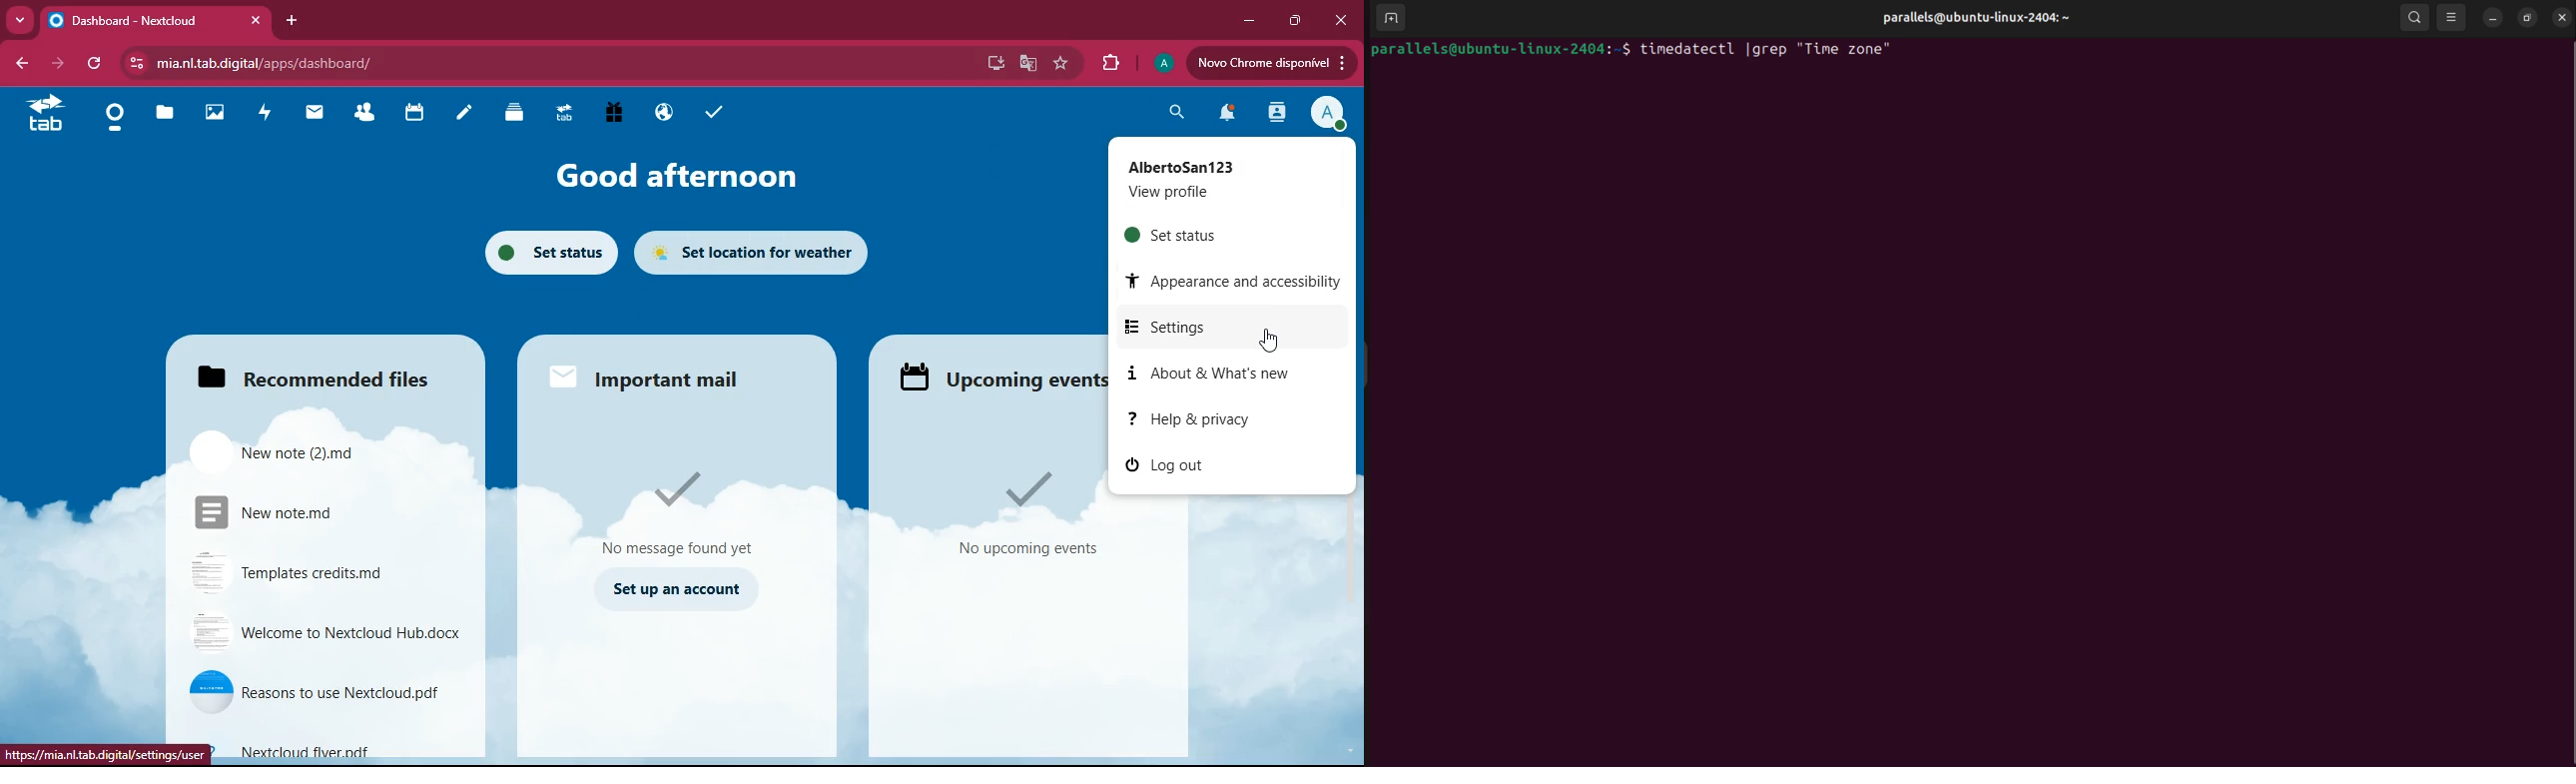 Image resolution: width=2576 pixels, height=784 pixels. Describe the element at coordinates (1214, 180) in the screenshot. I see `profile` at that location.